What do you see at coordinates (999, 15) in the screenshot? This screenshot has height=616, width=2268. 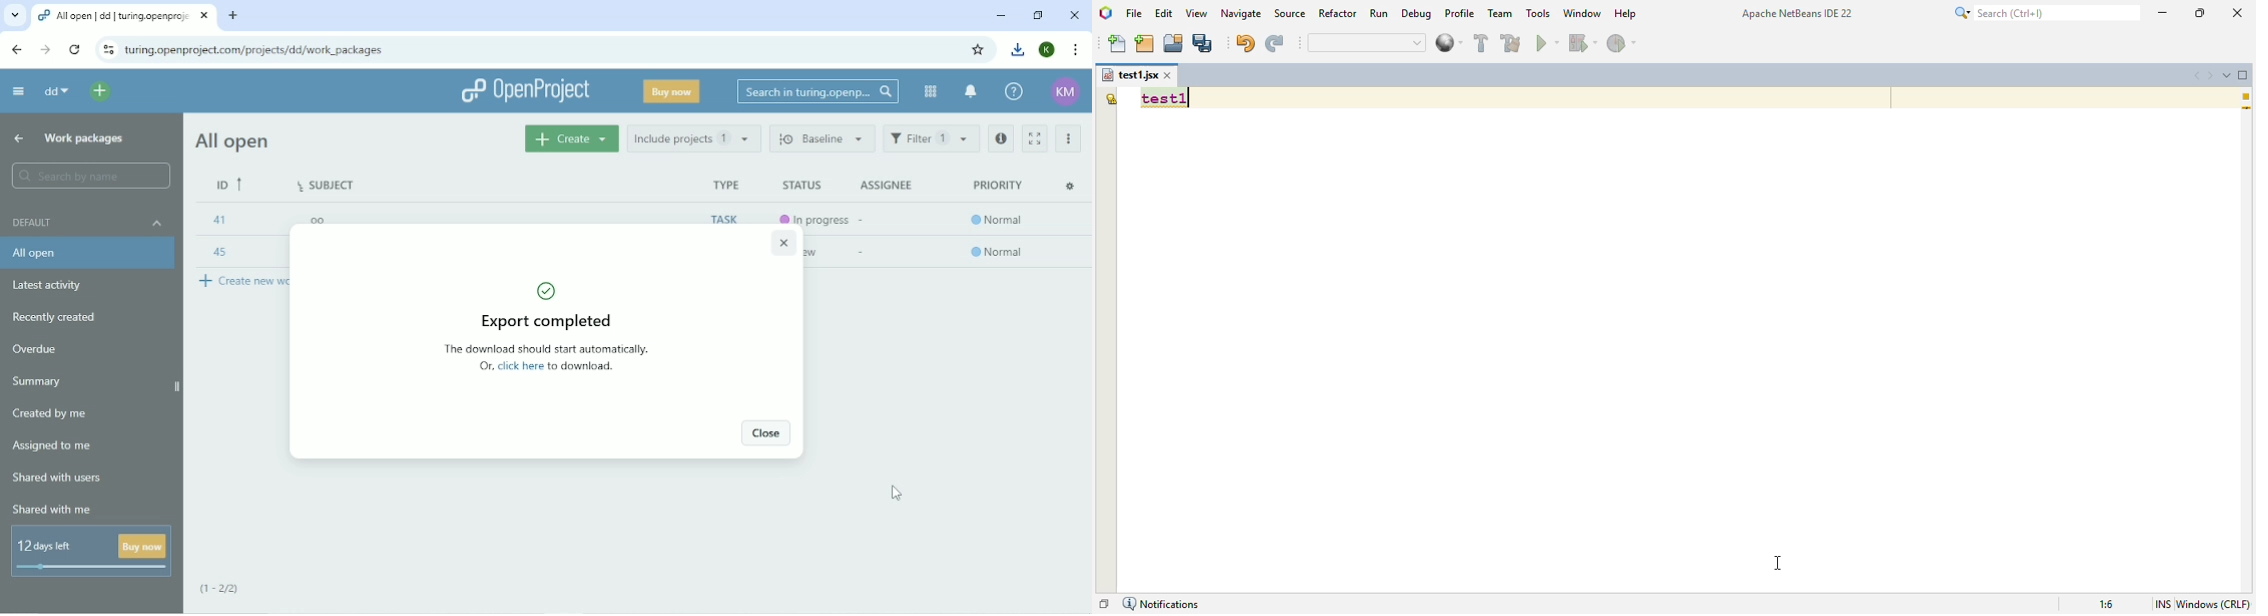 I see `Minimize` at bounding box center [999, 15].